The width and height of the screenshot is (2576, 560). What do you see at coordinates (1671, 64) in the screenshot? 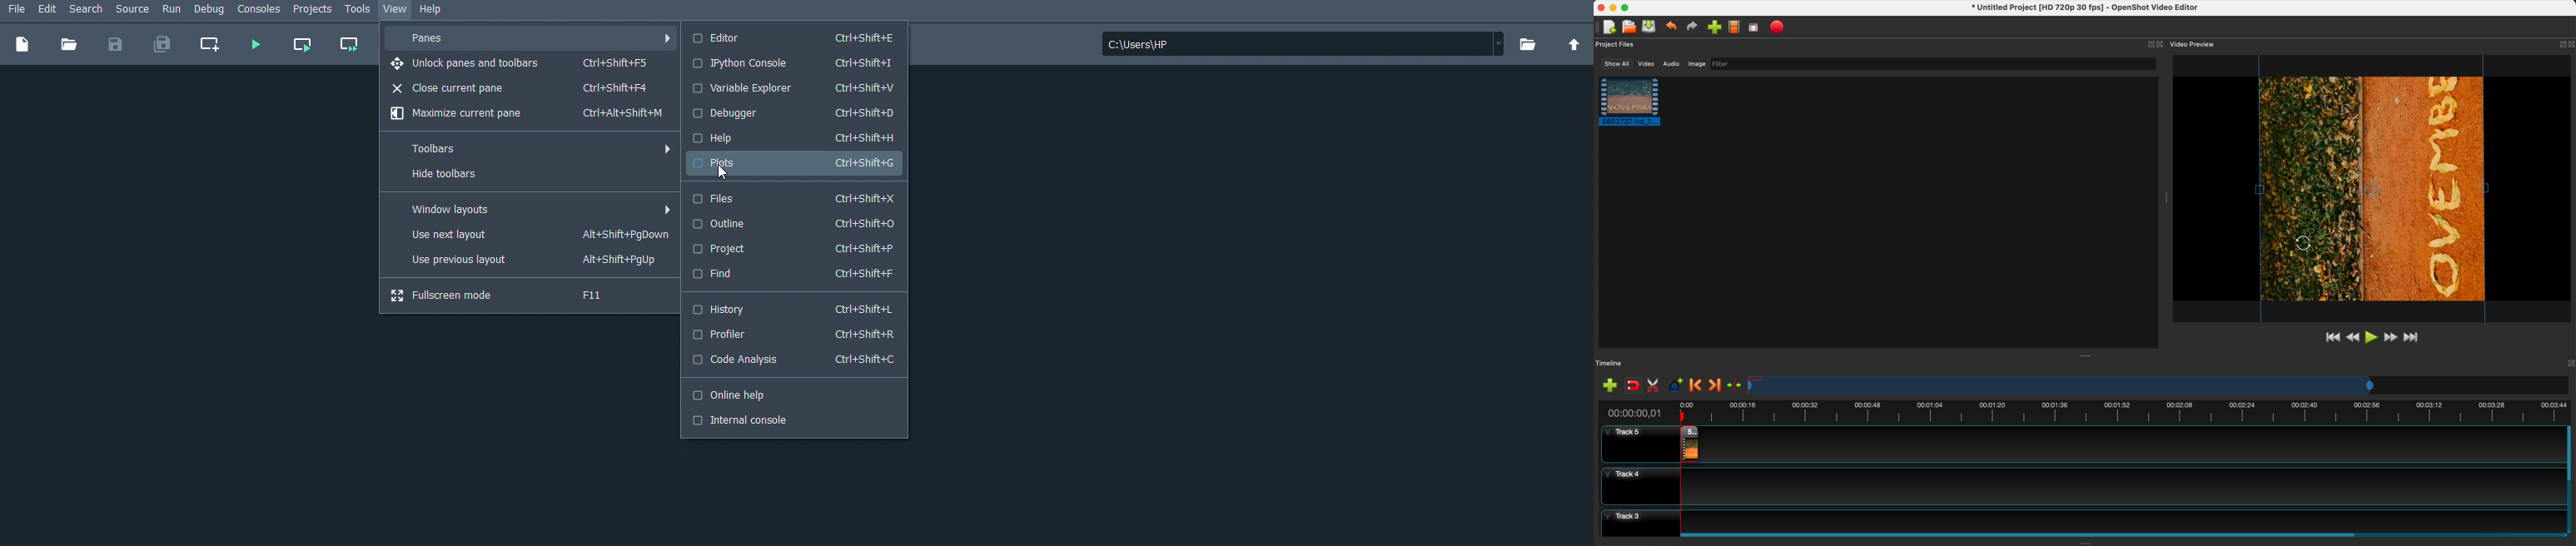
I see `audio` at bounding box center [1671, 64].